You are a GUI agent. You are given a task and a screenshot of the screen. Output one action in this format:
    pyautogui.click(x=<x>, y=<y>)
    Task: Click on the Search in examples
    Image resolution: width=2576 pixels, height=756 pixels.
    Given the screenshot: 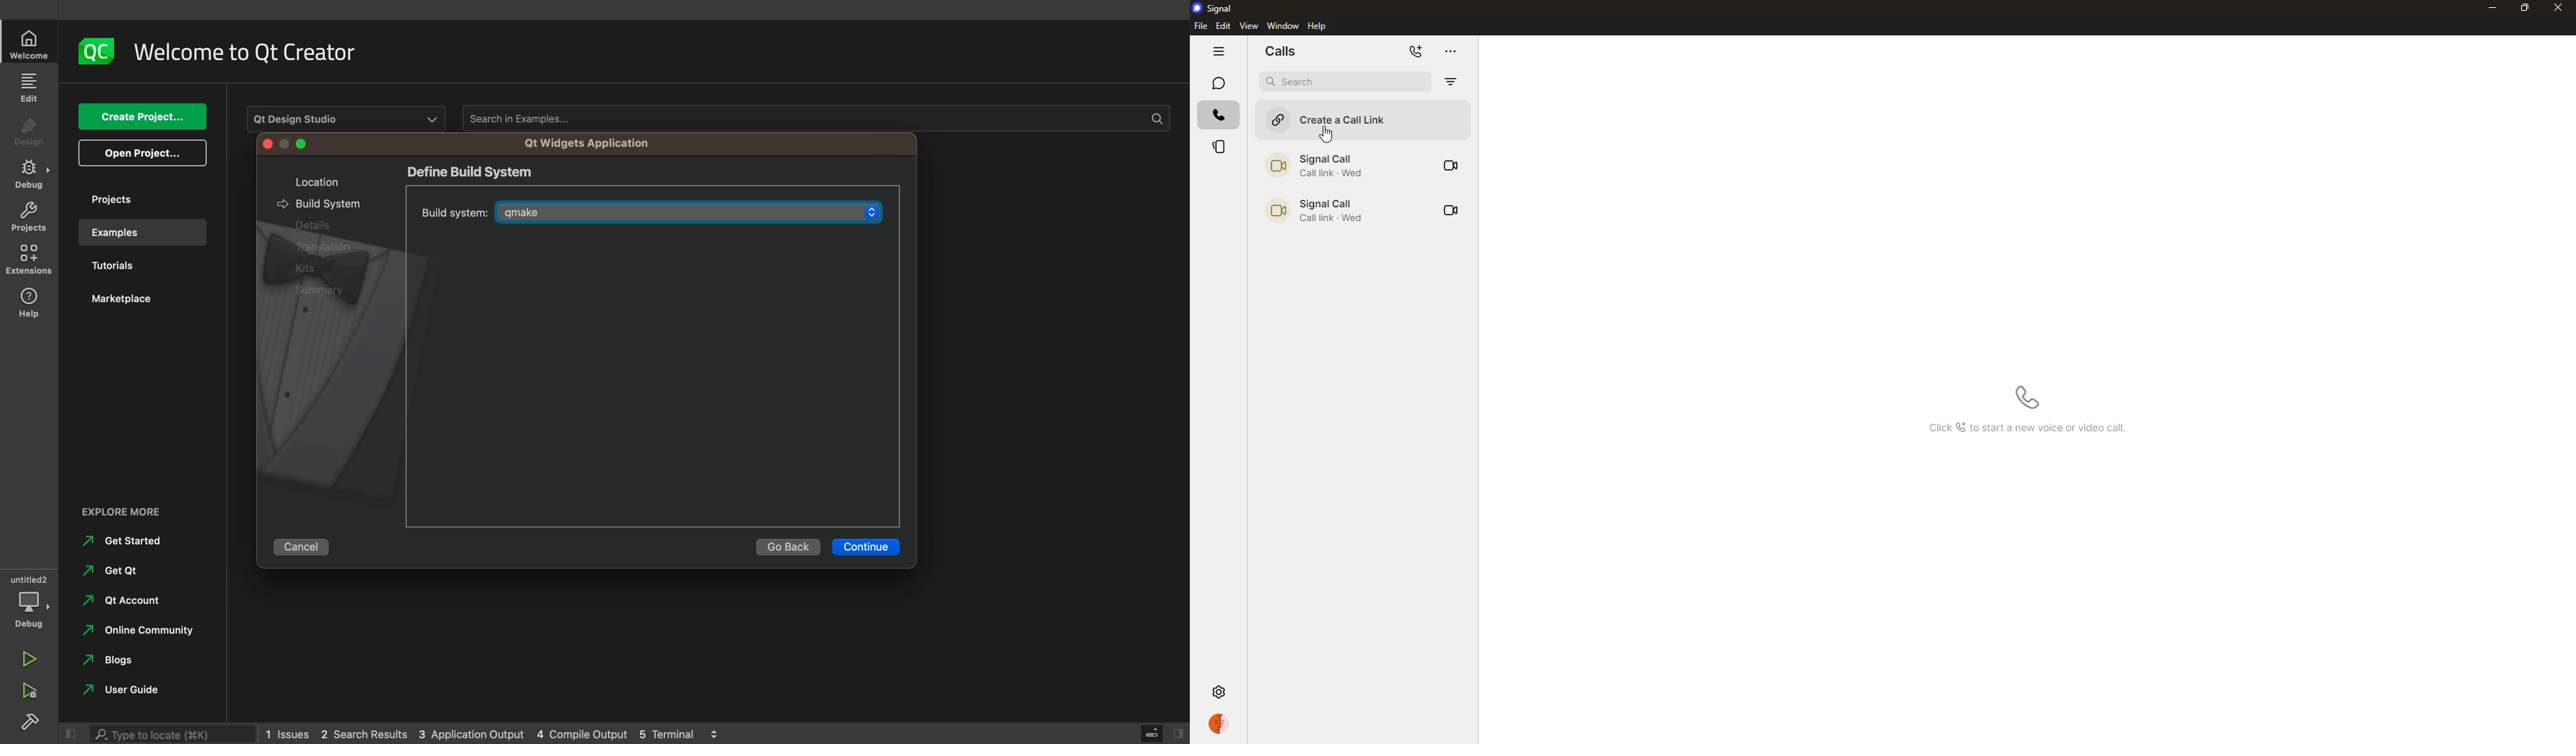 What is the action you would take?
    pyautogui.click(x=813, y=118)
    